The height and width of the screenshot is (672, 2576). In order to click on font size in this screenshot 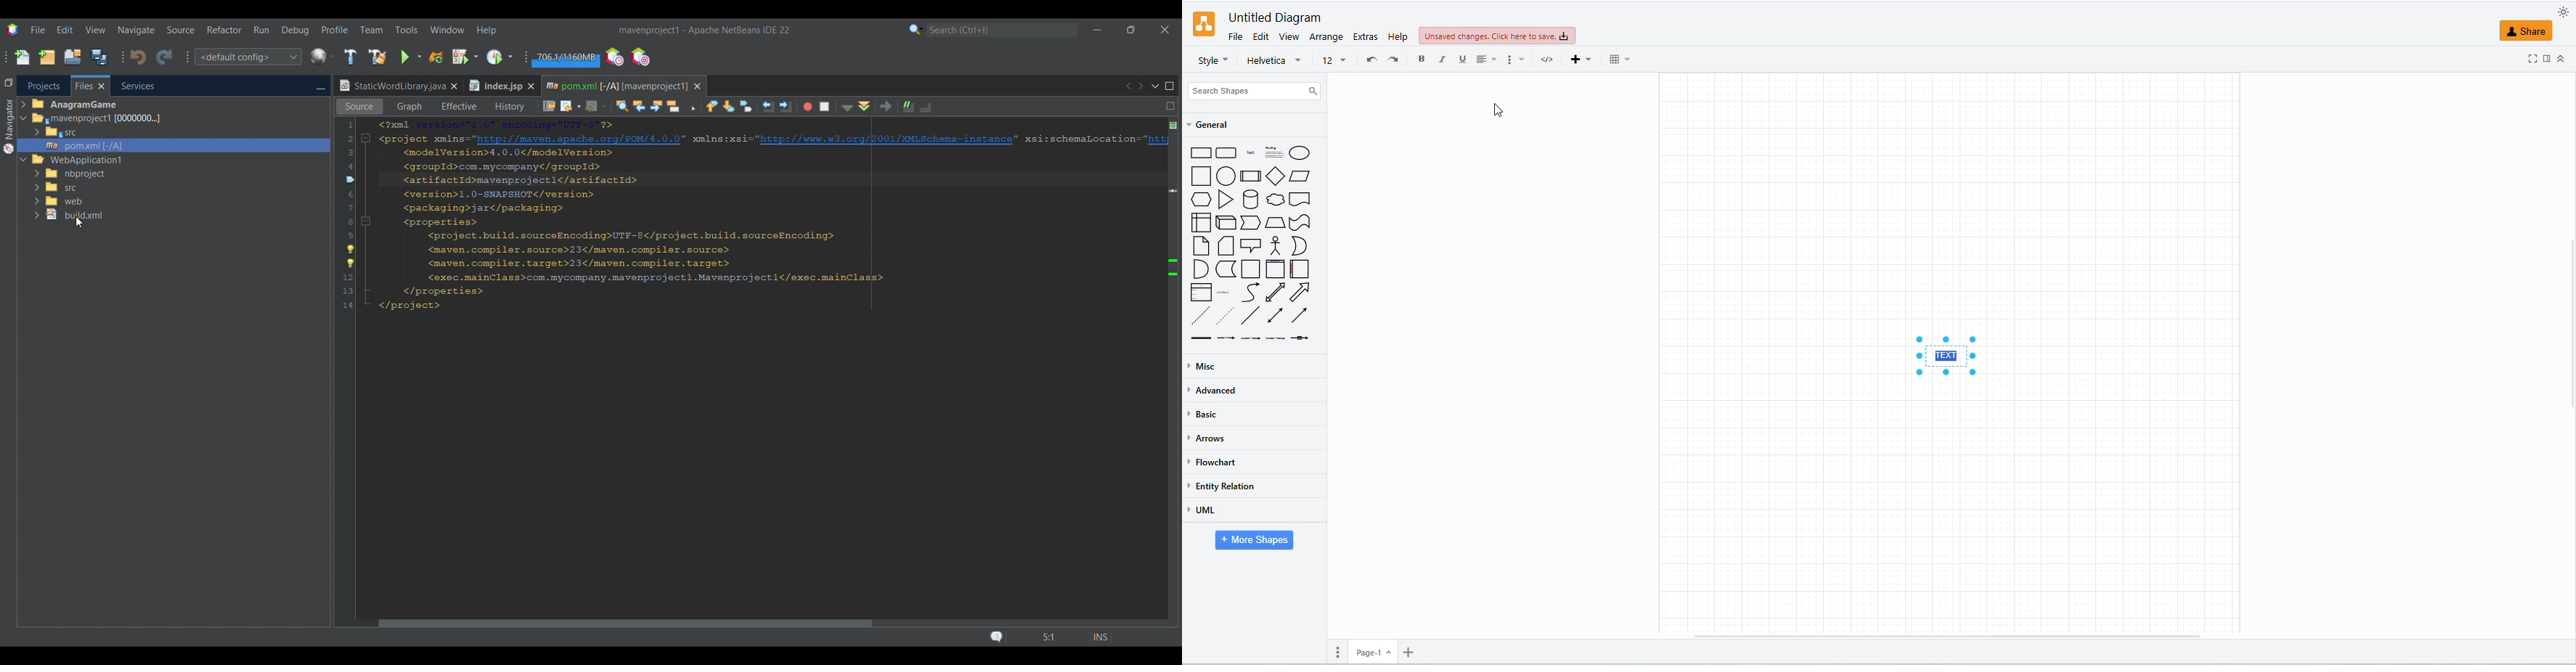, I will do `click(1332, 59)`.